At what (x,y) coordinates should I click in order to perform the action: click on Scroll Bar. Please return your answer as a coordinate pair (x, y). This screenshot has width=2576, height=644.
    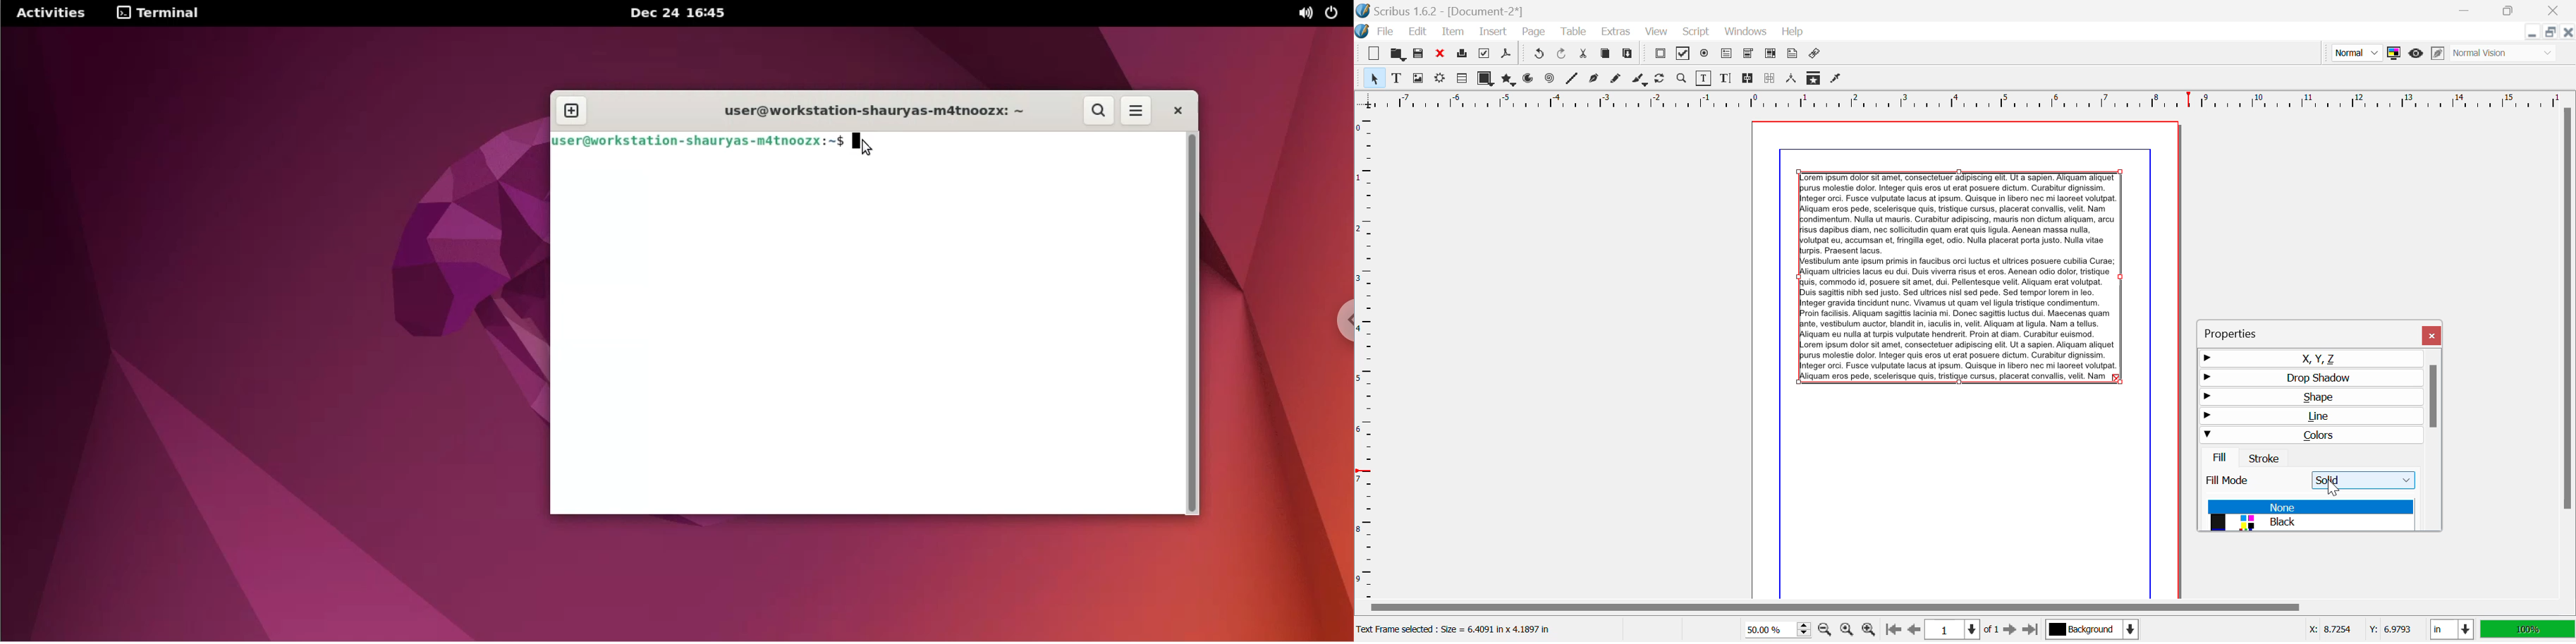
    Looking at the image, I should click on (2434, 439).